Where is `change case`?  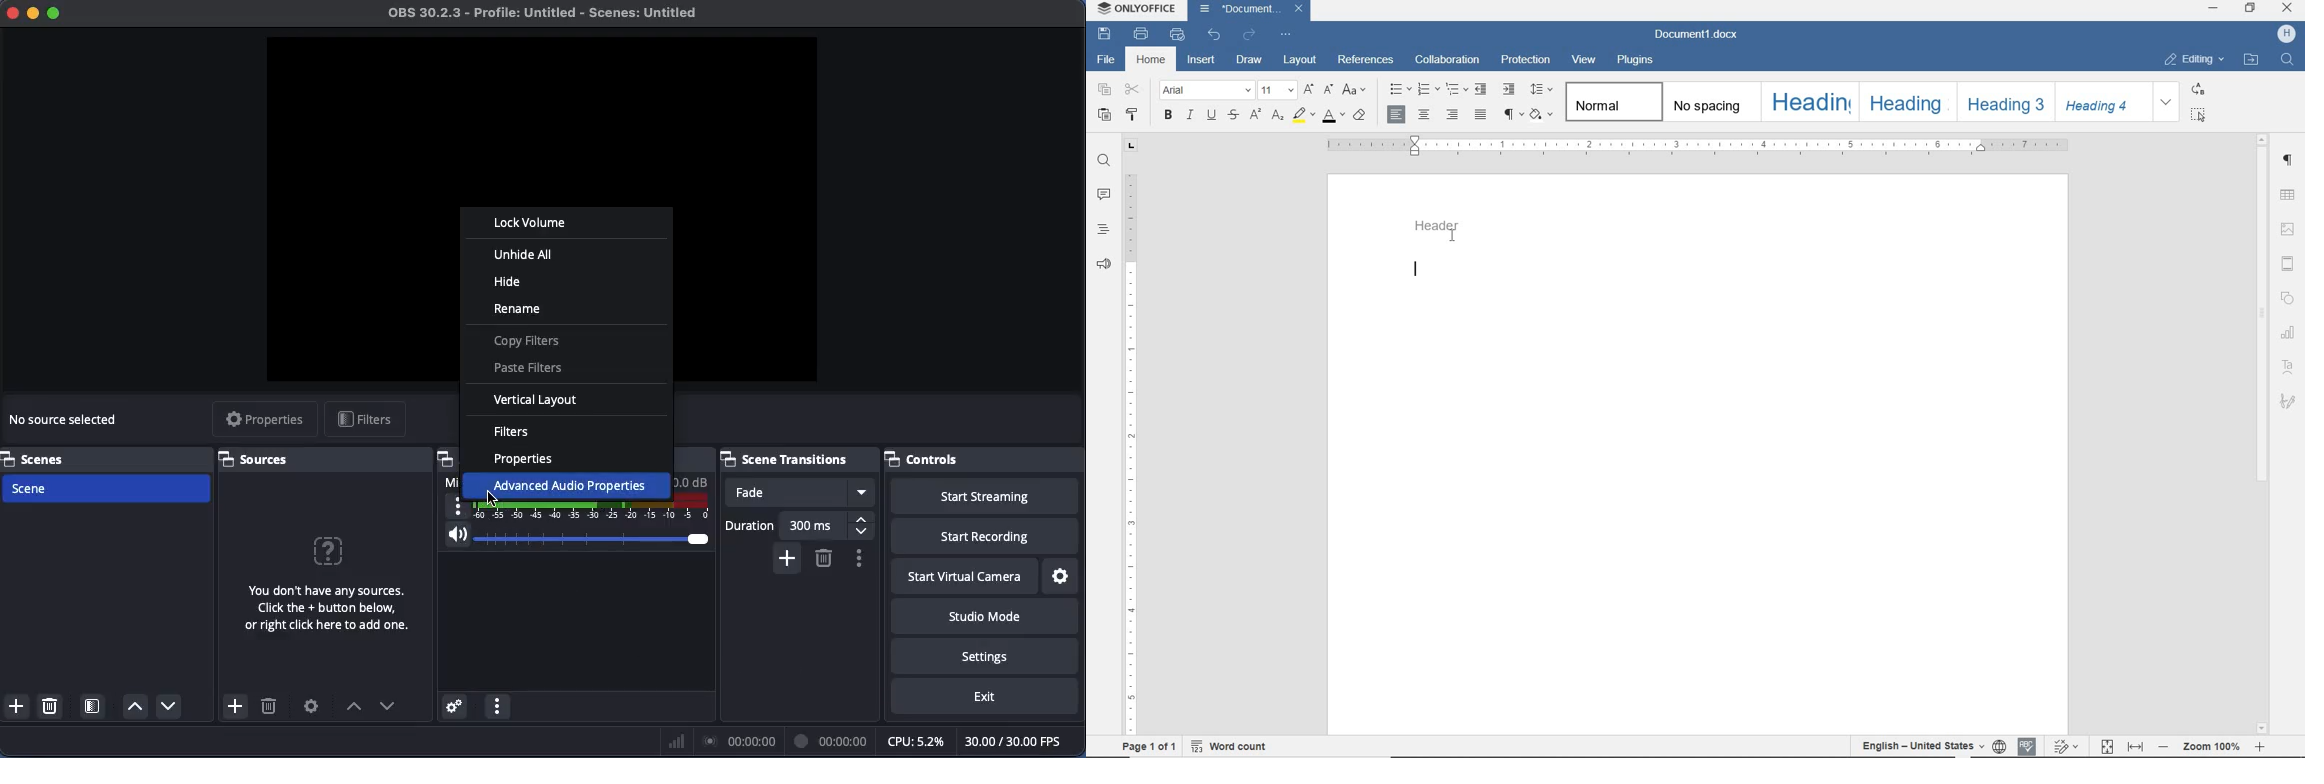
change case is located at coordinates (1355, 91).